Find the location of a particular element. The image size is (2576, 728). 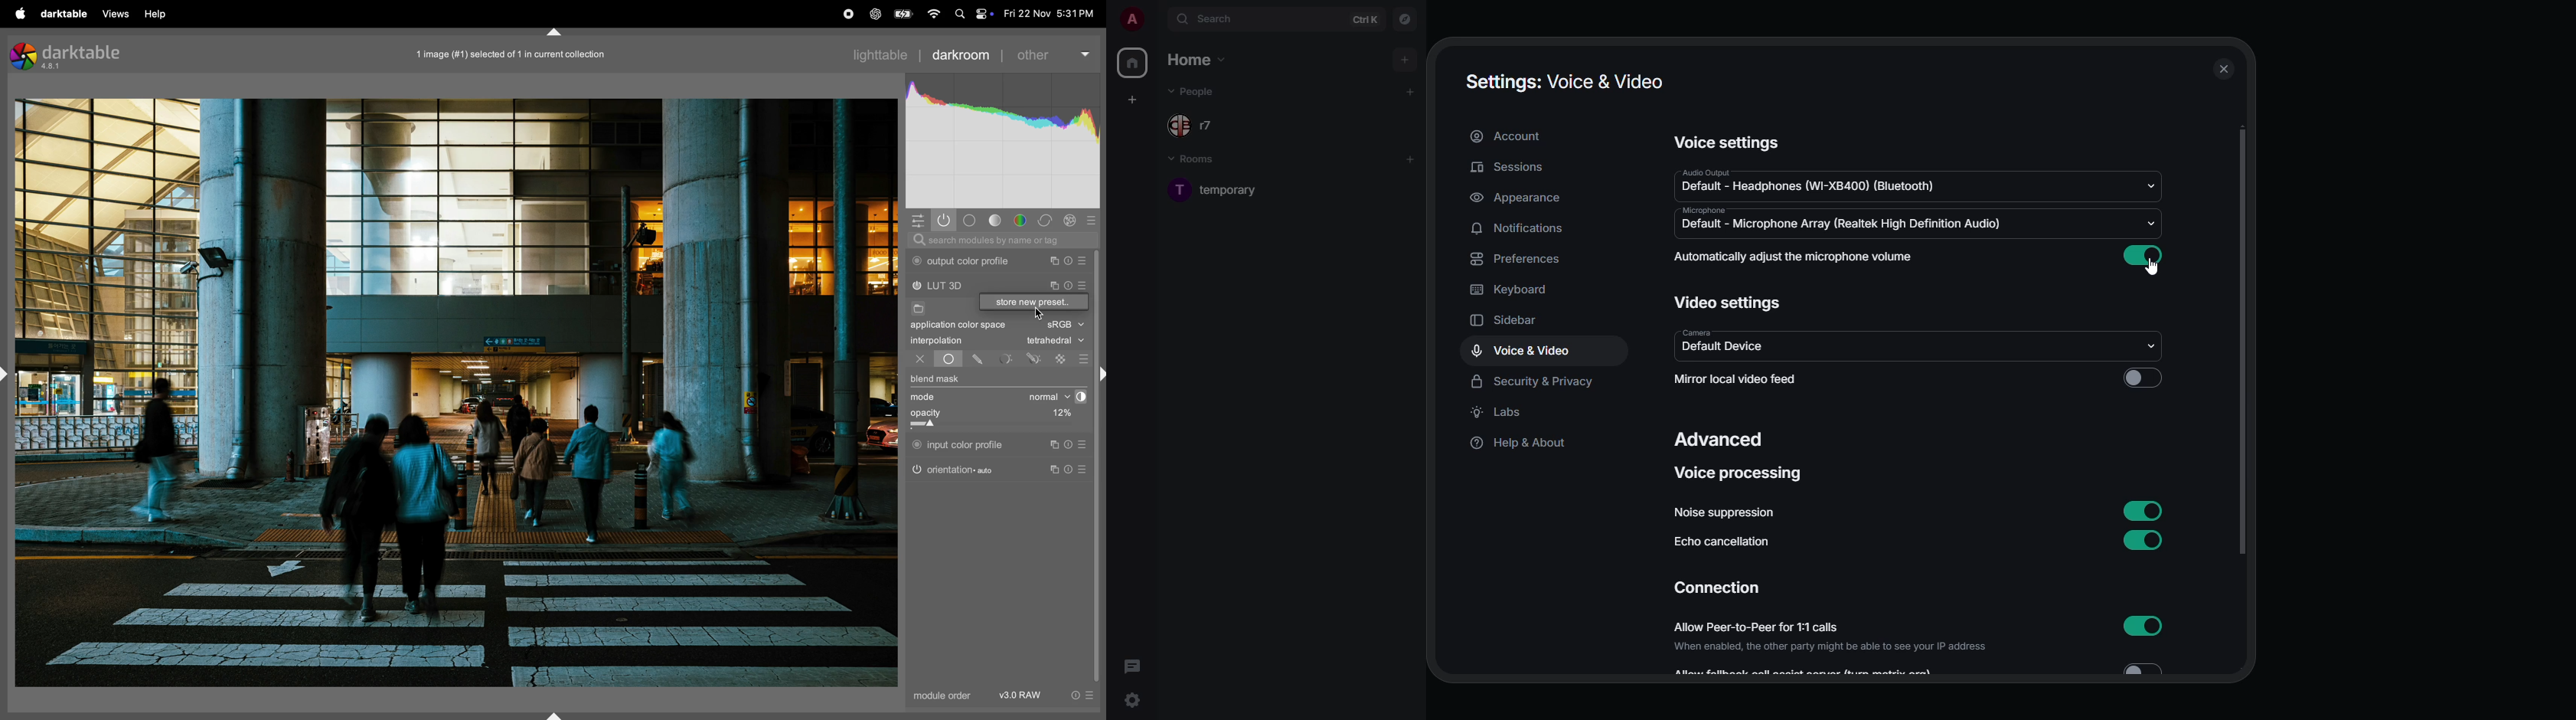

Allow... is located at coordinates (1924, 669).